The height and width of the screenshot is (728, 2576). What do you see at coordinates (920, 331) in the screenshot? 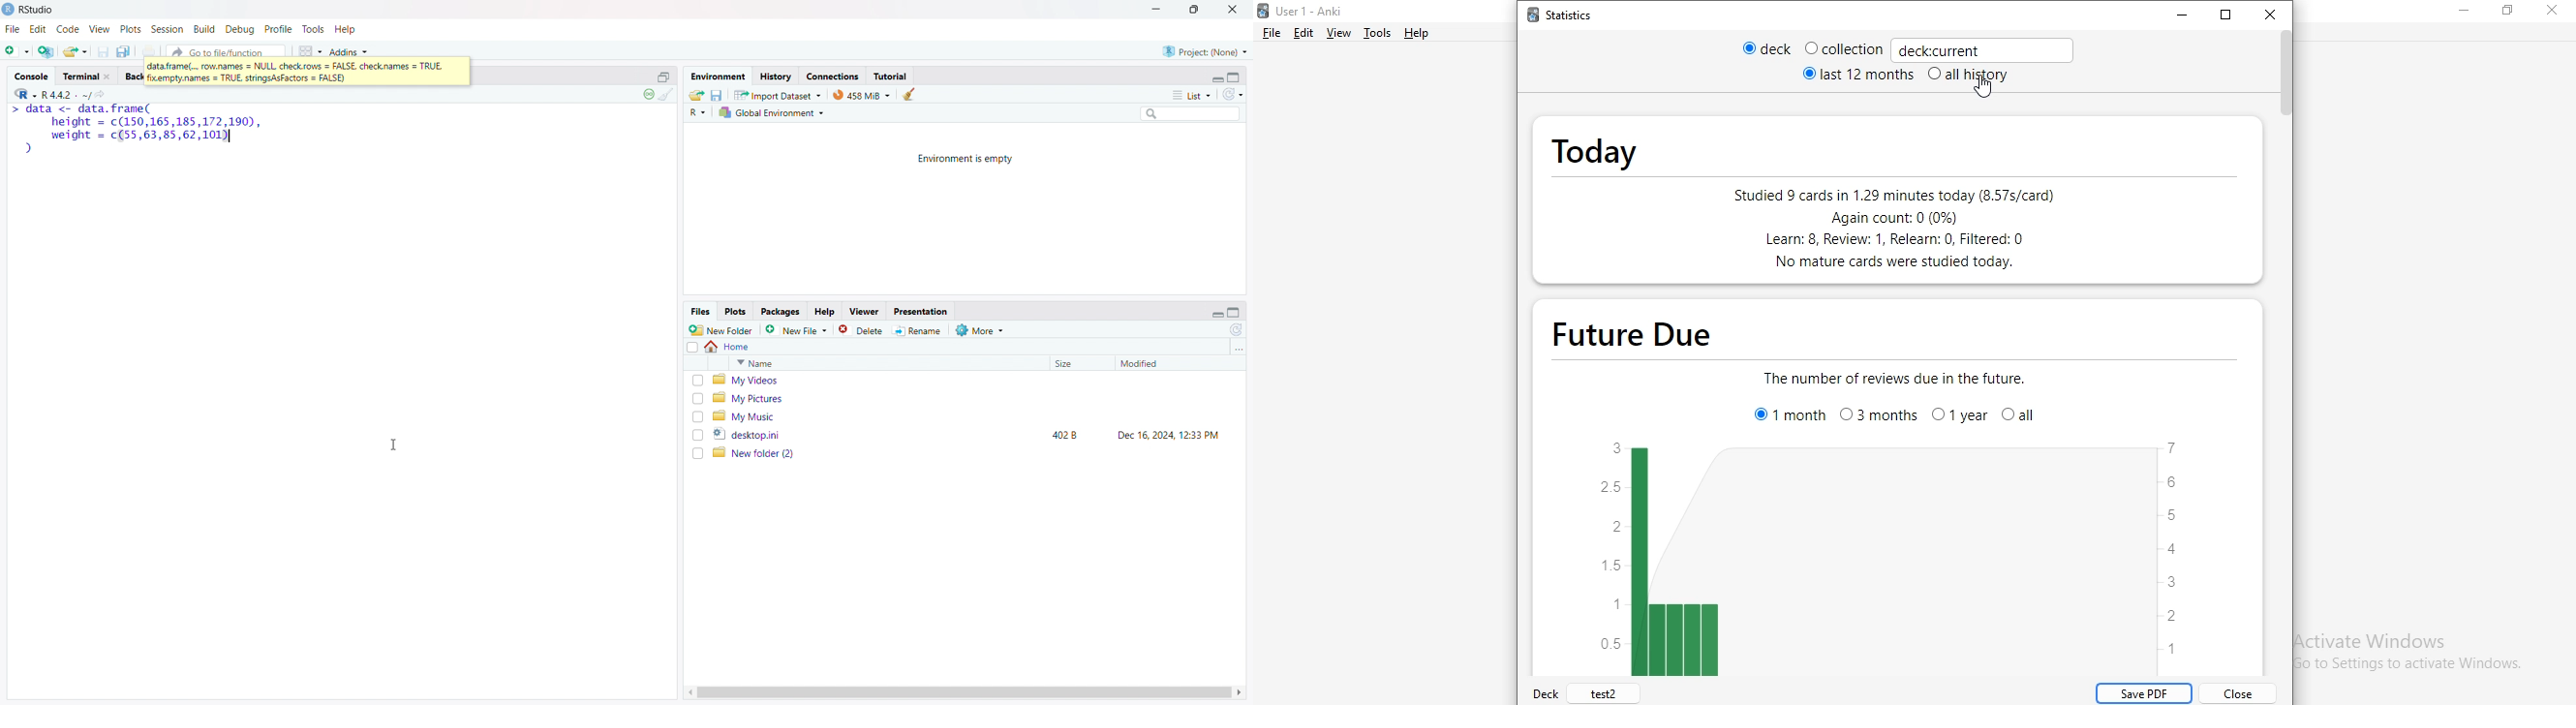
I see `rename` at bounding box center [920, 331].